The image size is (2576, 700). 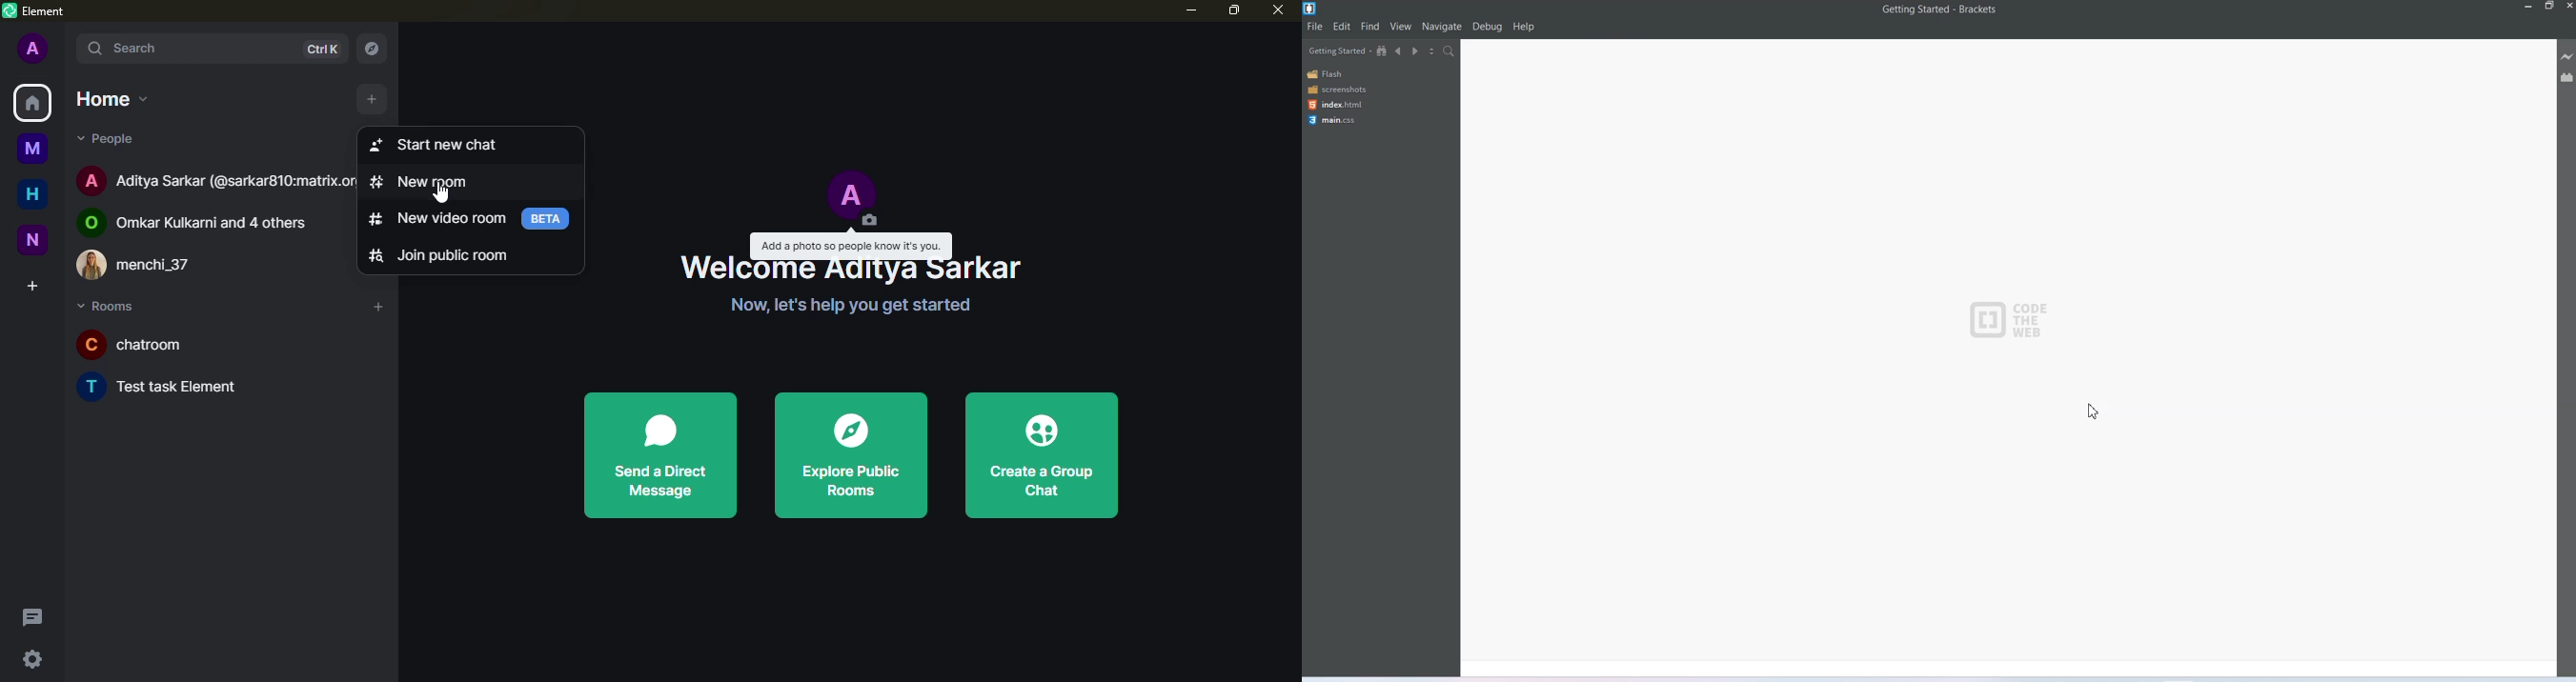 What do you see at coordinates (113, 139) in the screenshot?
I see `people` at bounding box center [113, 139].